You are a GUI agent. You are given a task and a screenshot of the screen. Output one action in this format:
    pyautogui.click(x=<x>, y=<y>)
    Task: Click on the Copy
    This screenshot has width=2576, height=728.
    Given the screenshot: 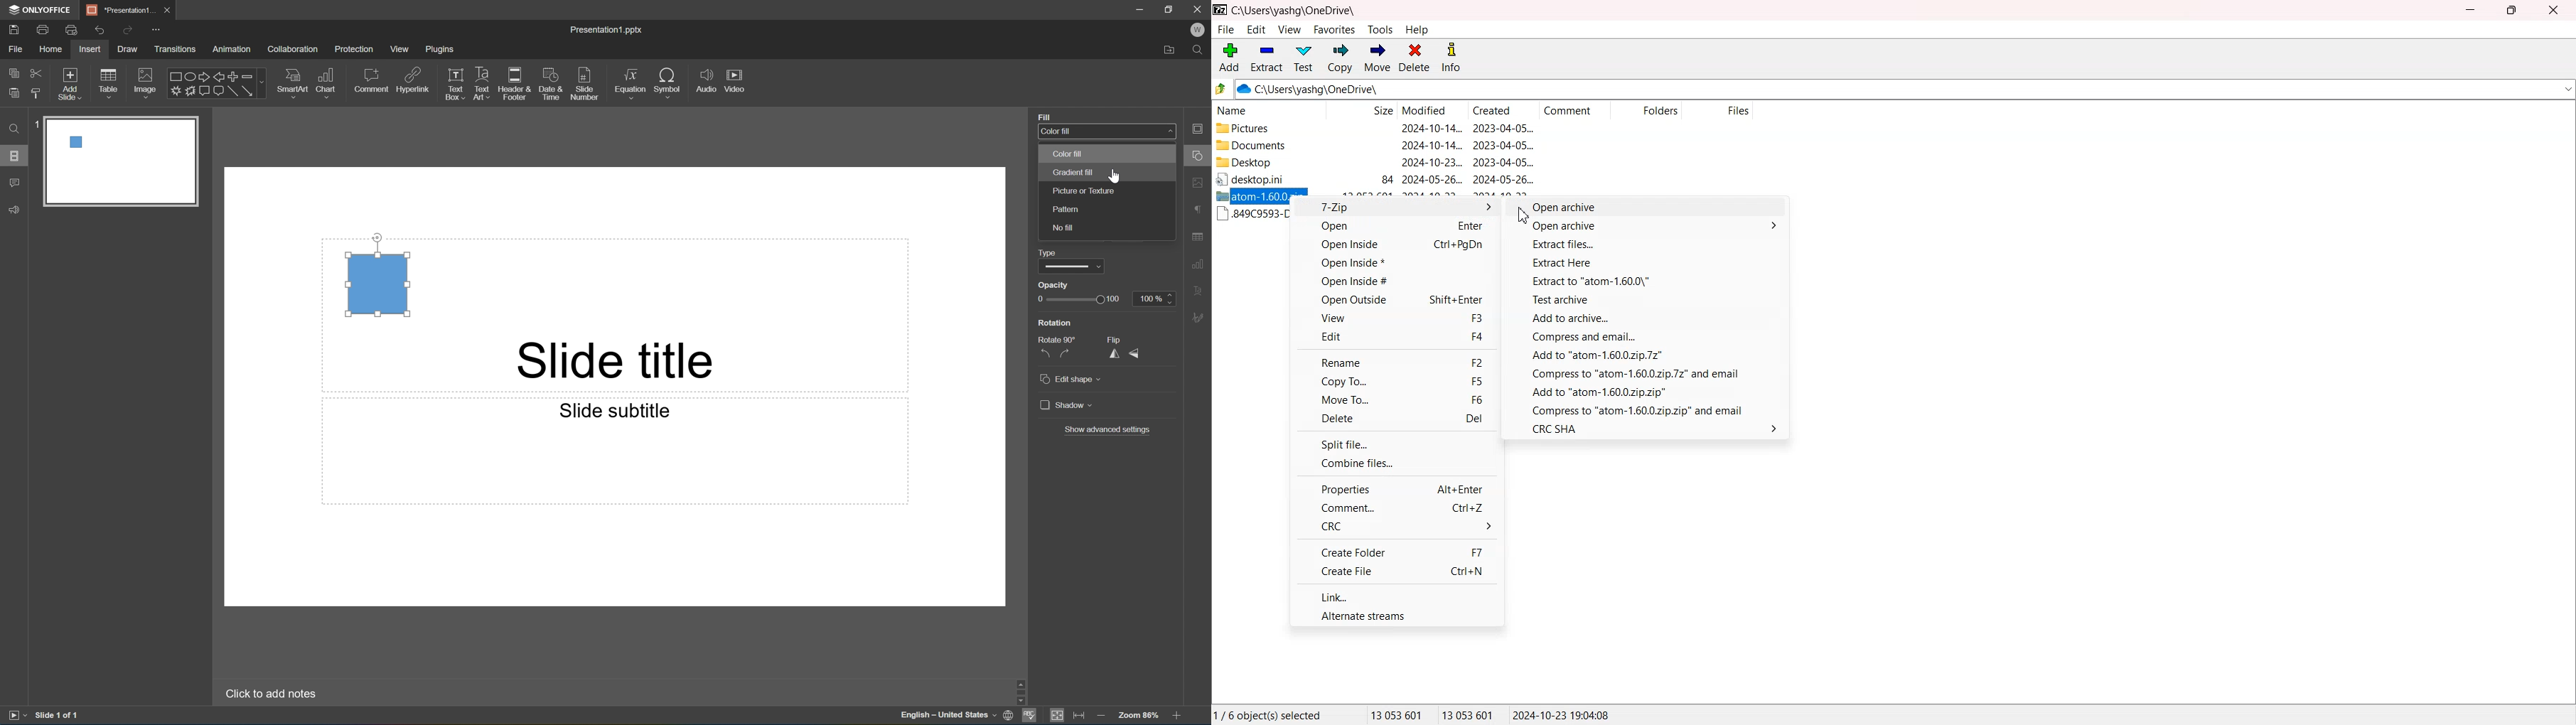 What is the action you would take?
    pyautogui.click(x=15, y=71)
    